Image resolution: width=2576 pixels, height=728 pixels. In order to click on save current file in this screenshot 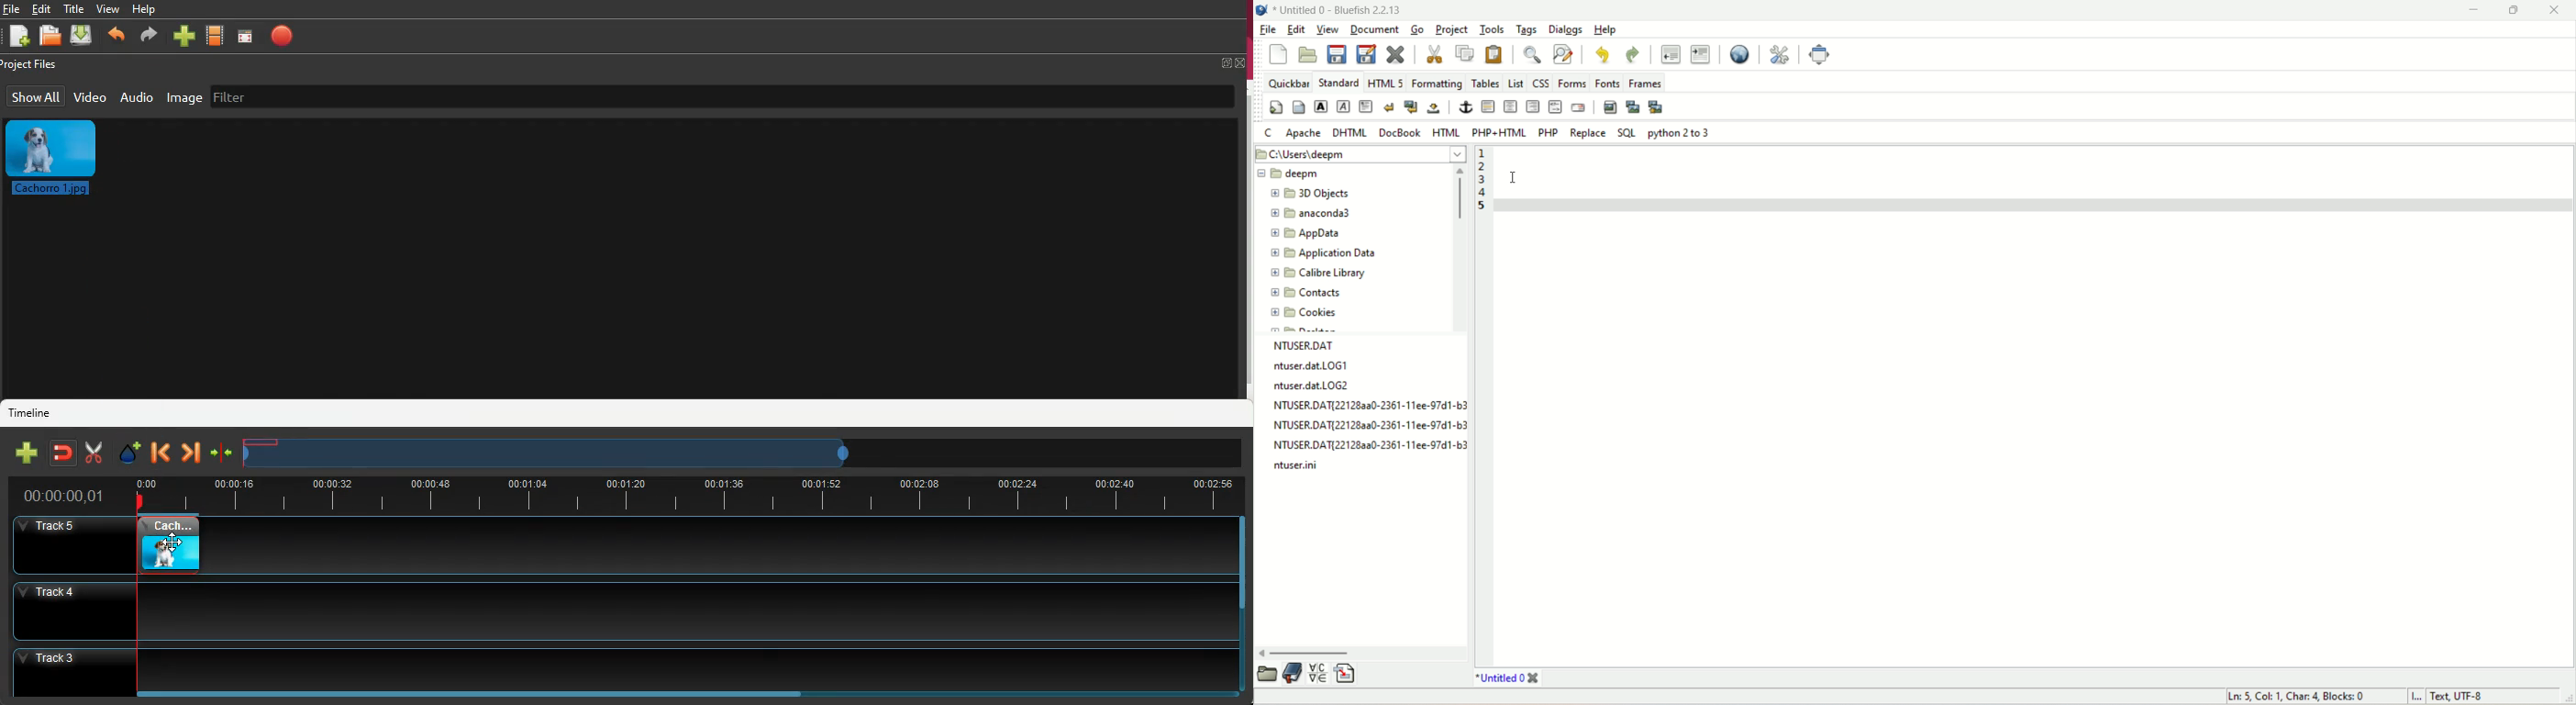, I will do `click(1337, 55)`.